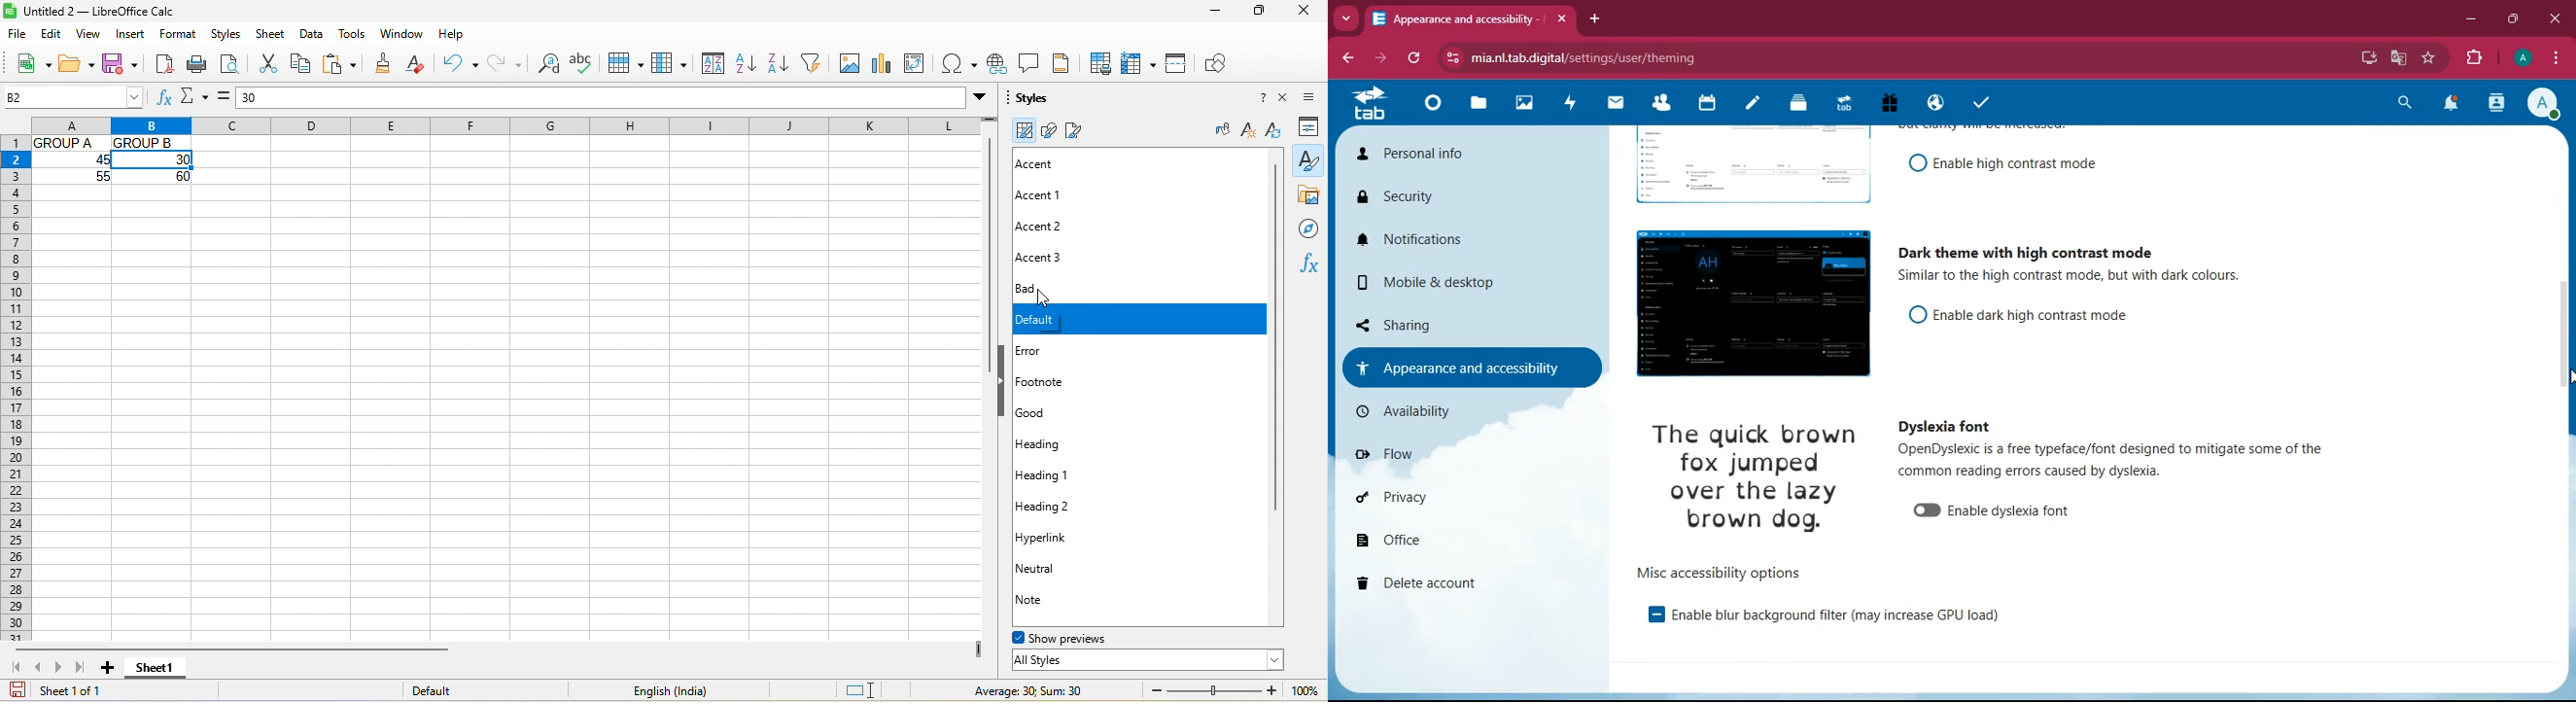  I want to click on clone formatting, so click(386, 63).